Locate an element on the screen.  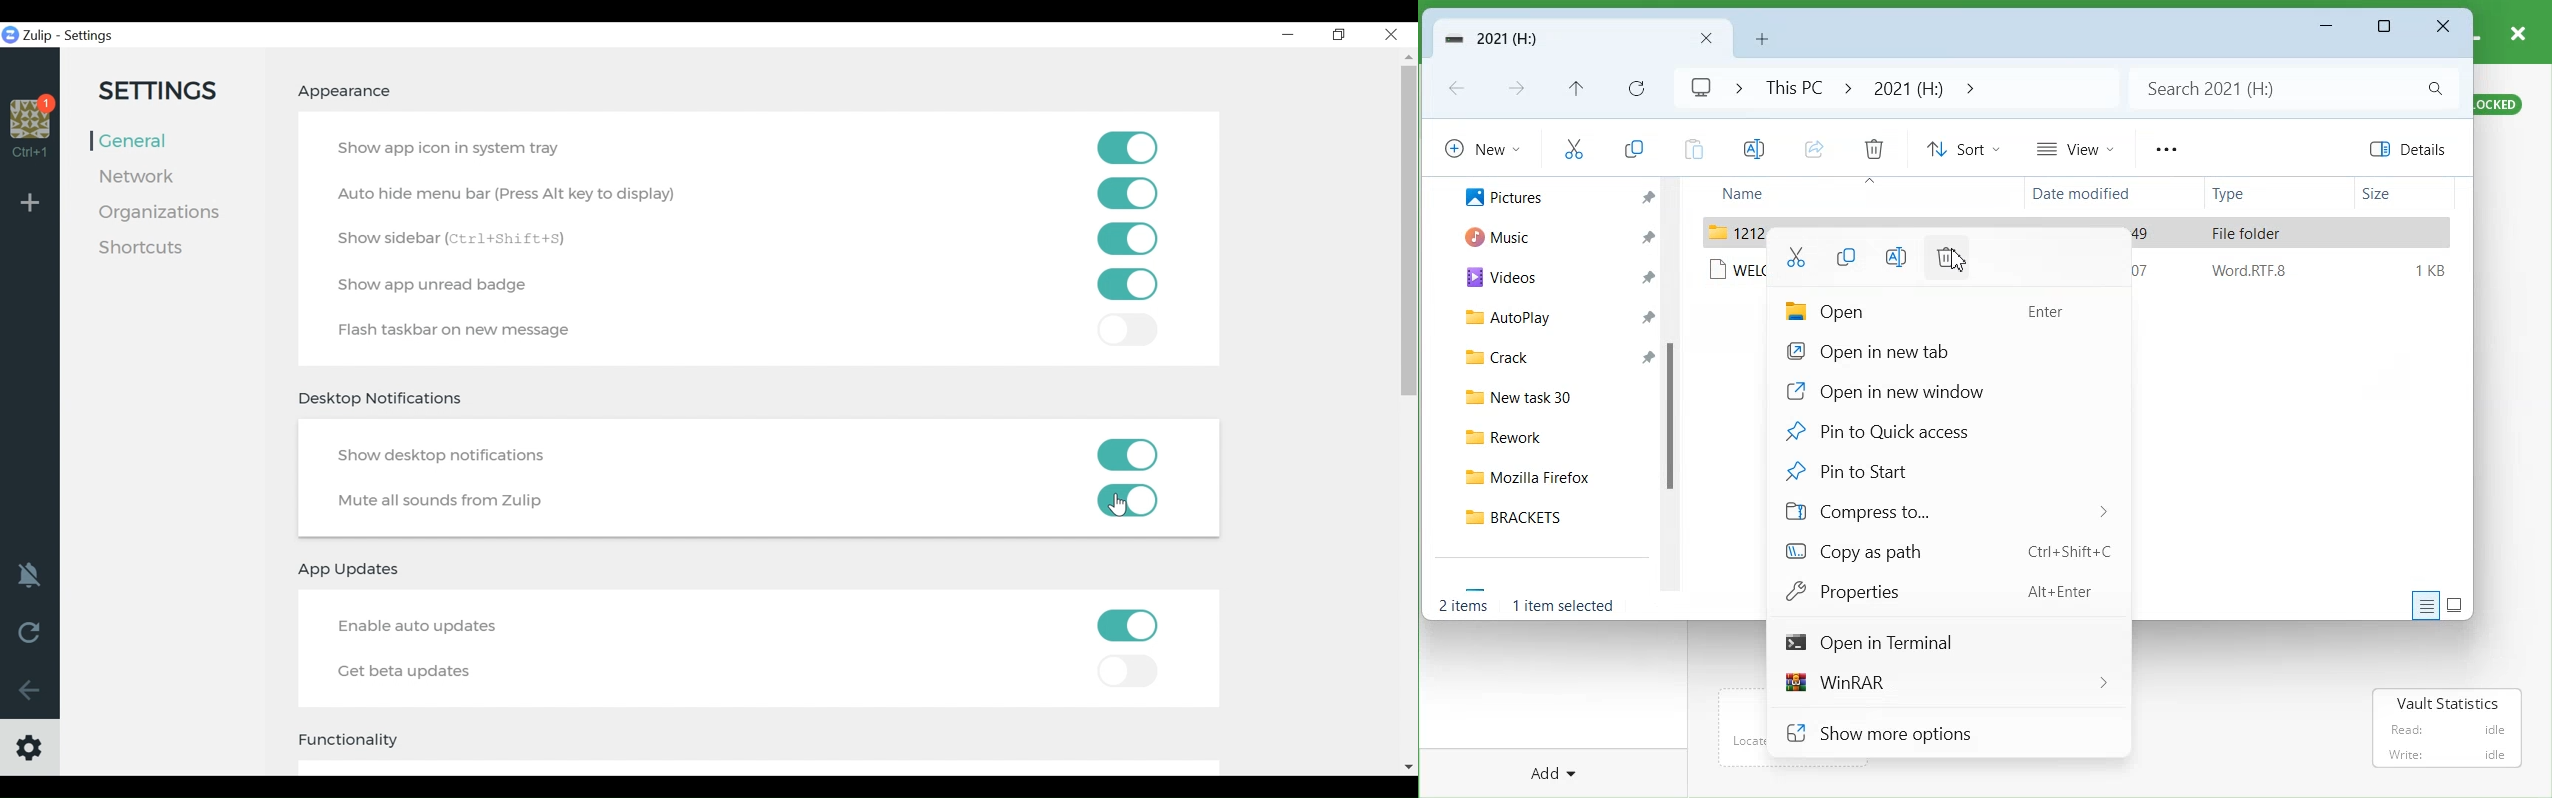
Close is located at coordinates (2443, 27).